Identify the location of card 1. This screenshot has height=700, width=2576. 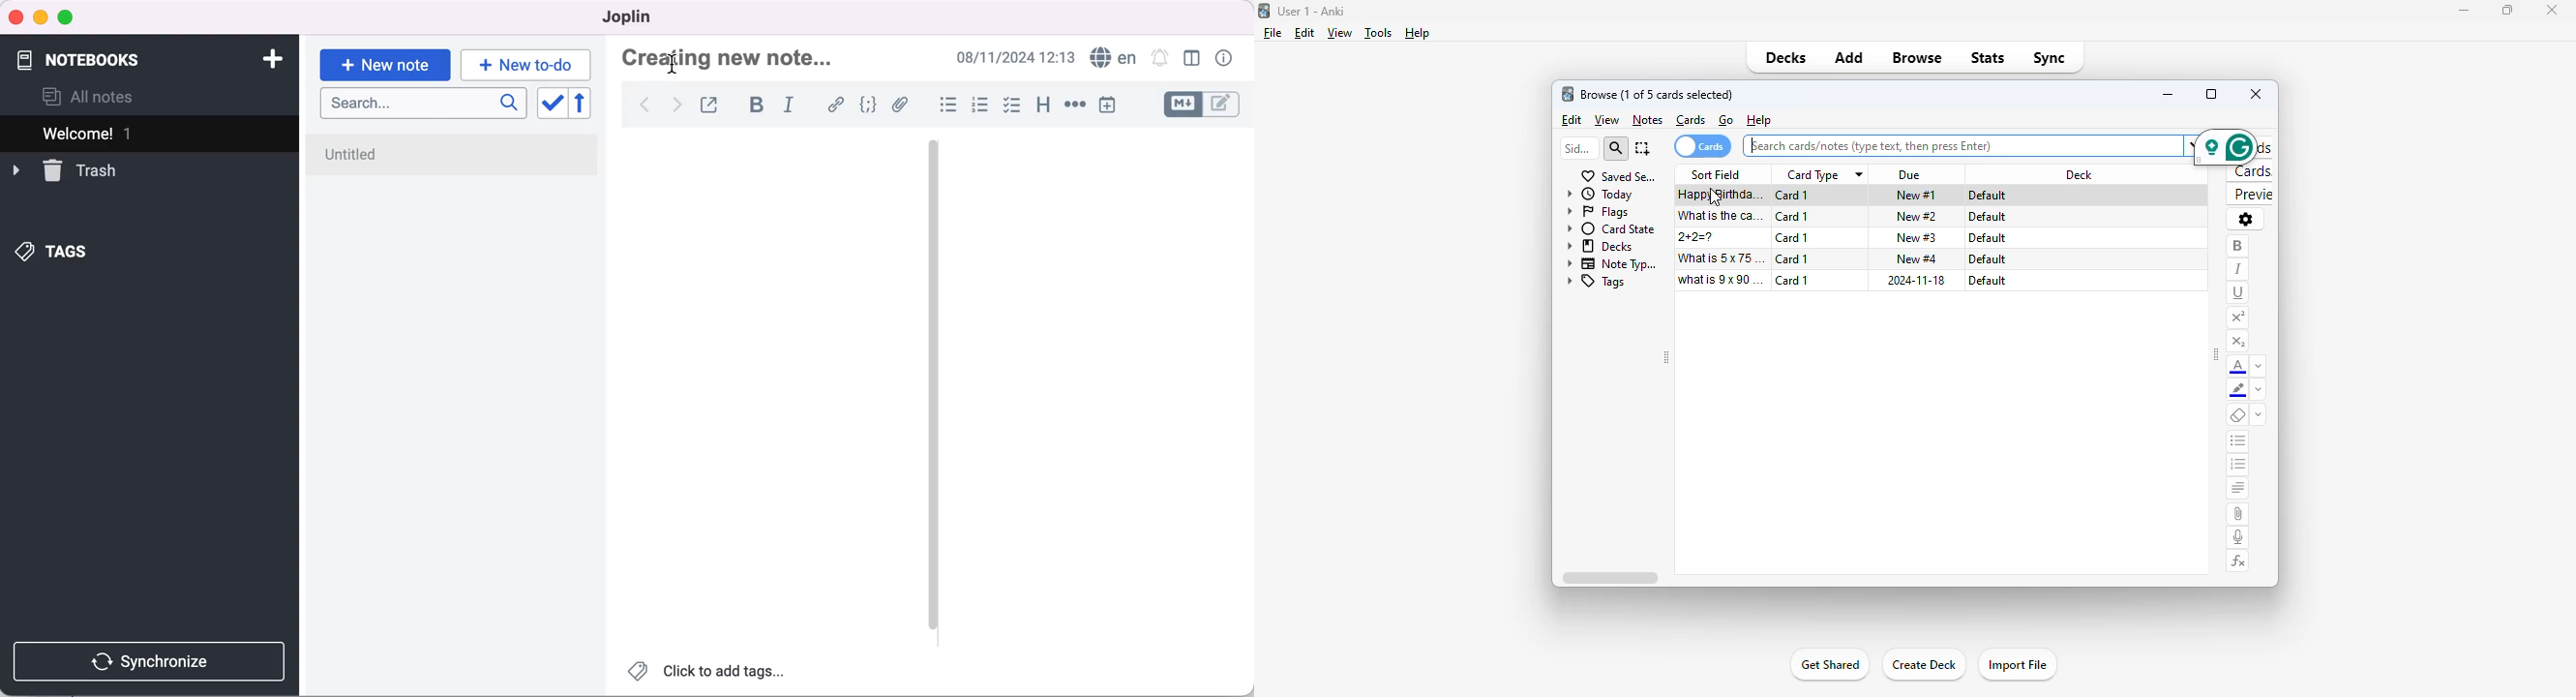
(1793, 196).